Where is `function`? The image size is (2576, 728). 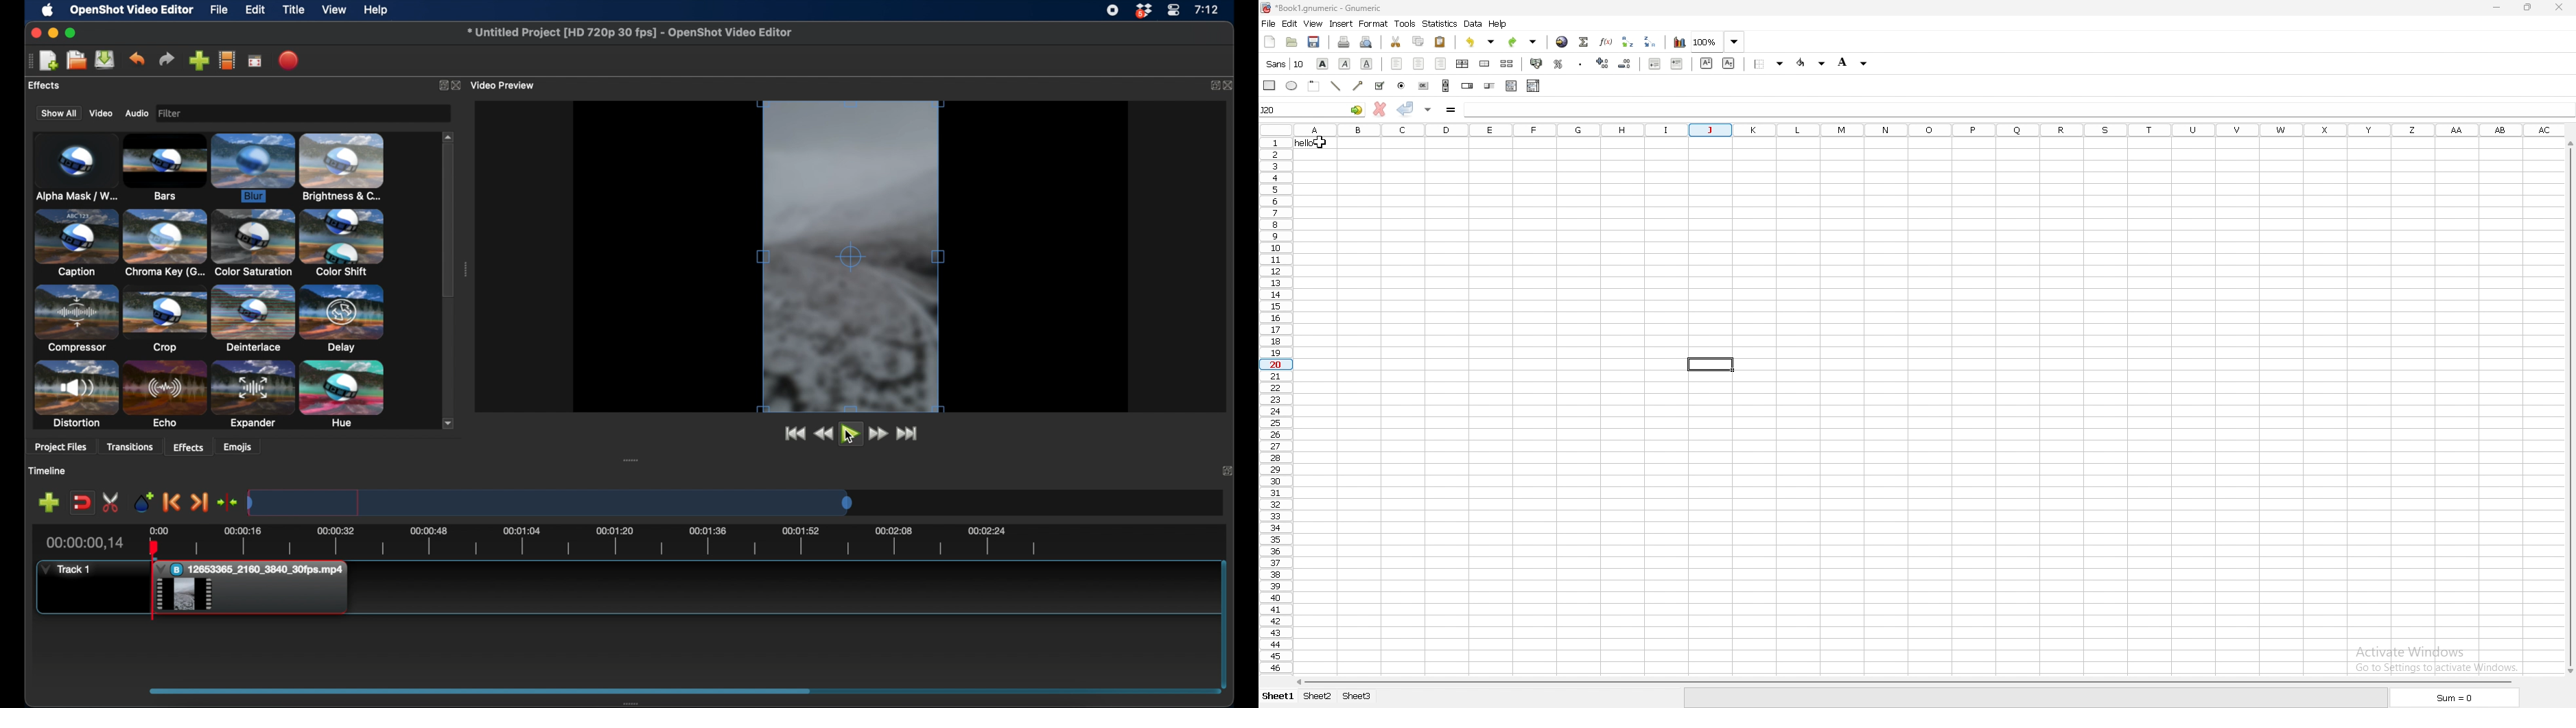 function is located at coordinates (1605, 42).